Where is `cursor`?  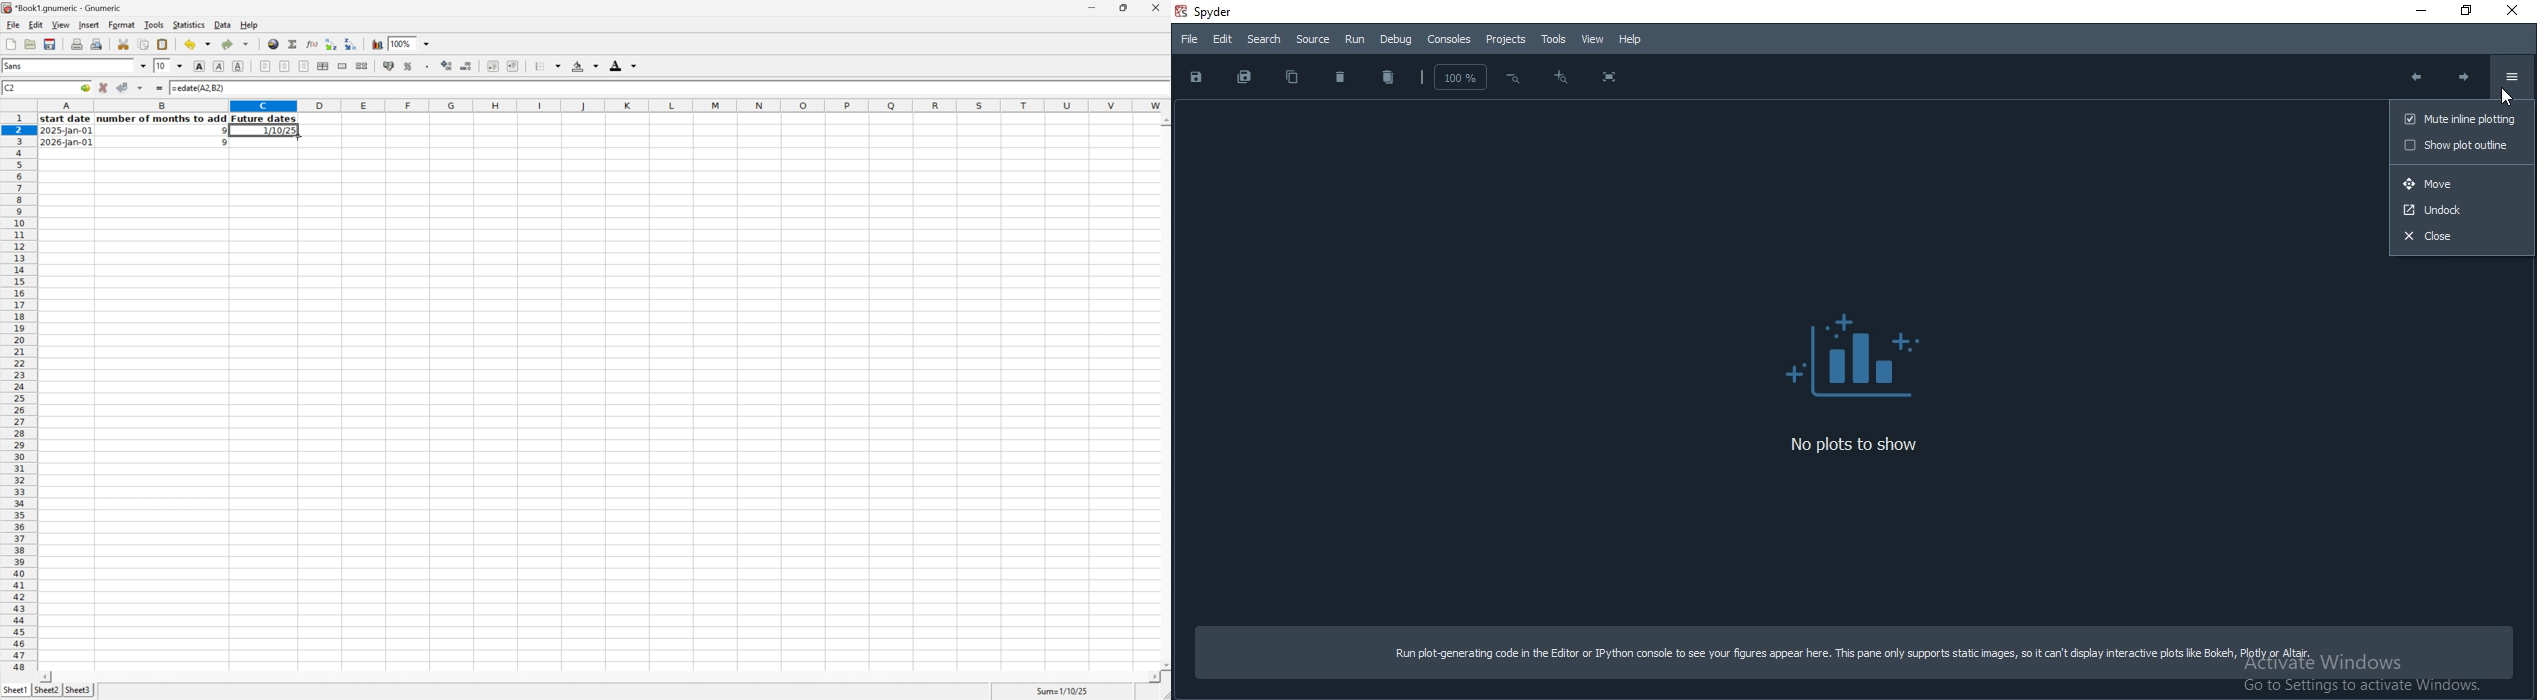
cursor is located at coordinates (2512, 97).